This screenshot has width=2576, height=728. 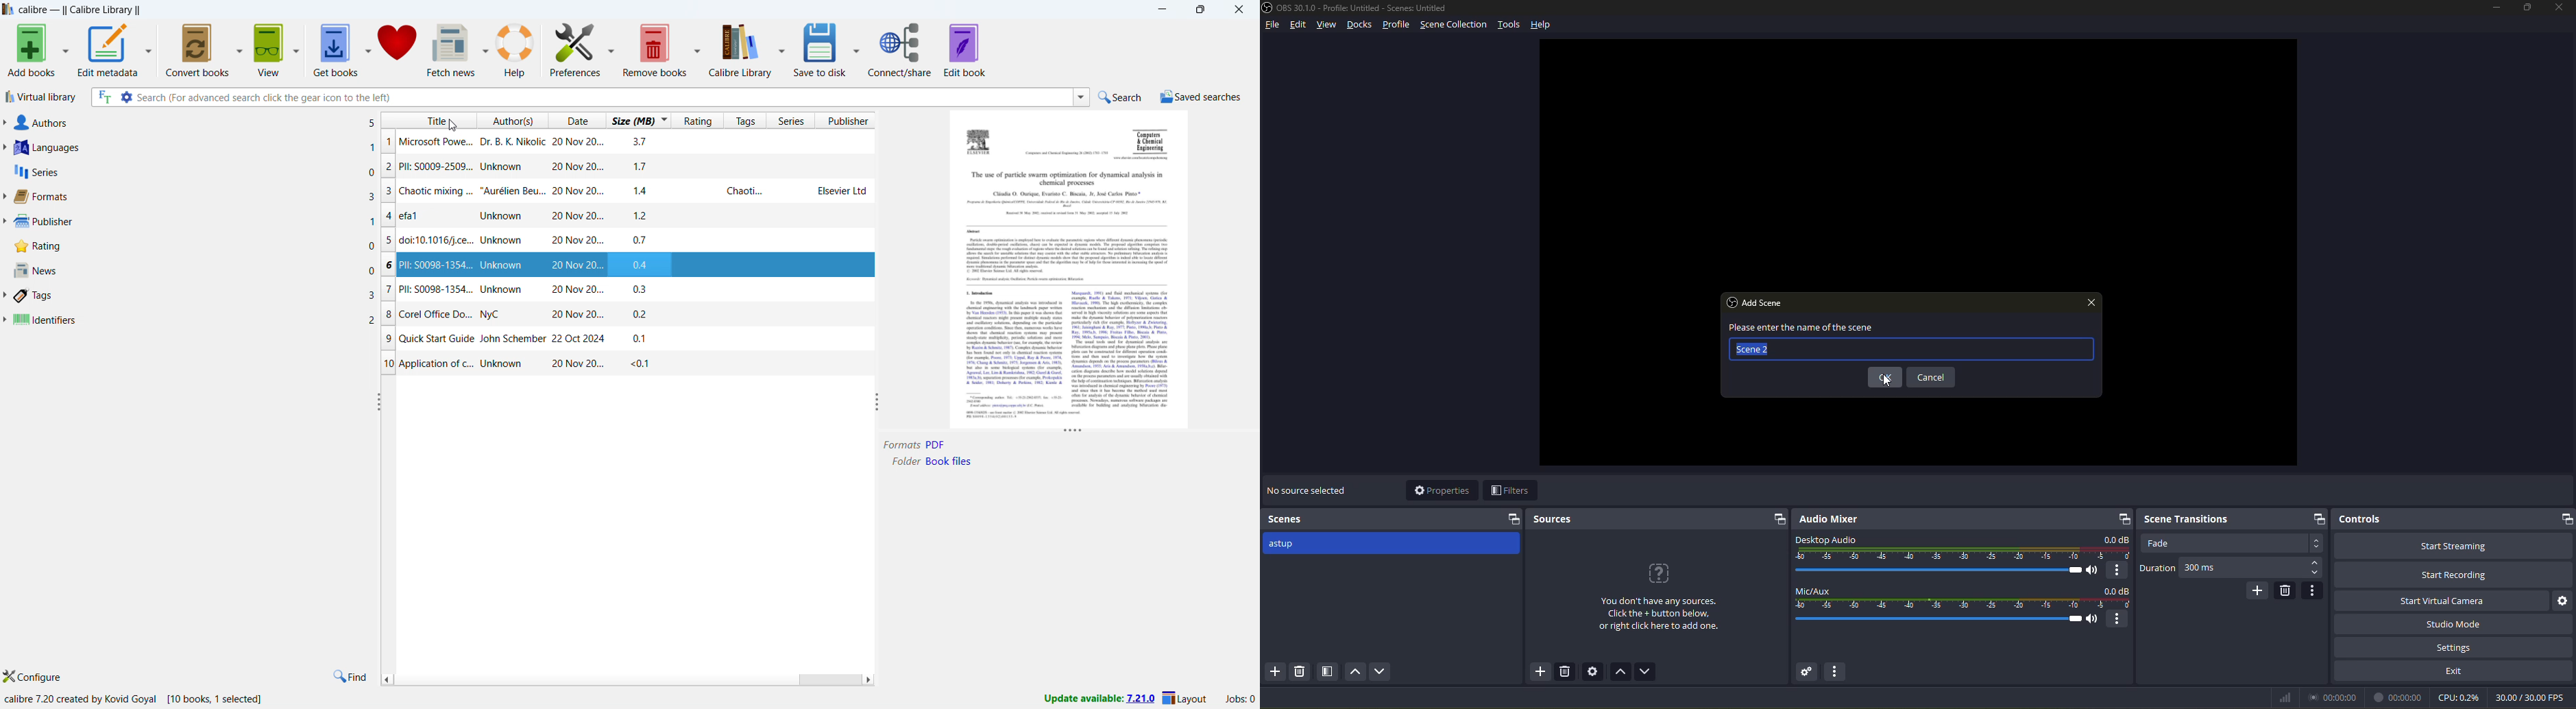 What do you see at coordinates (846, 121) in the screenshot?
I see `sort by publisher` at bounding box center [846, 121].